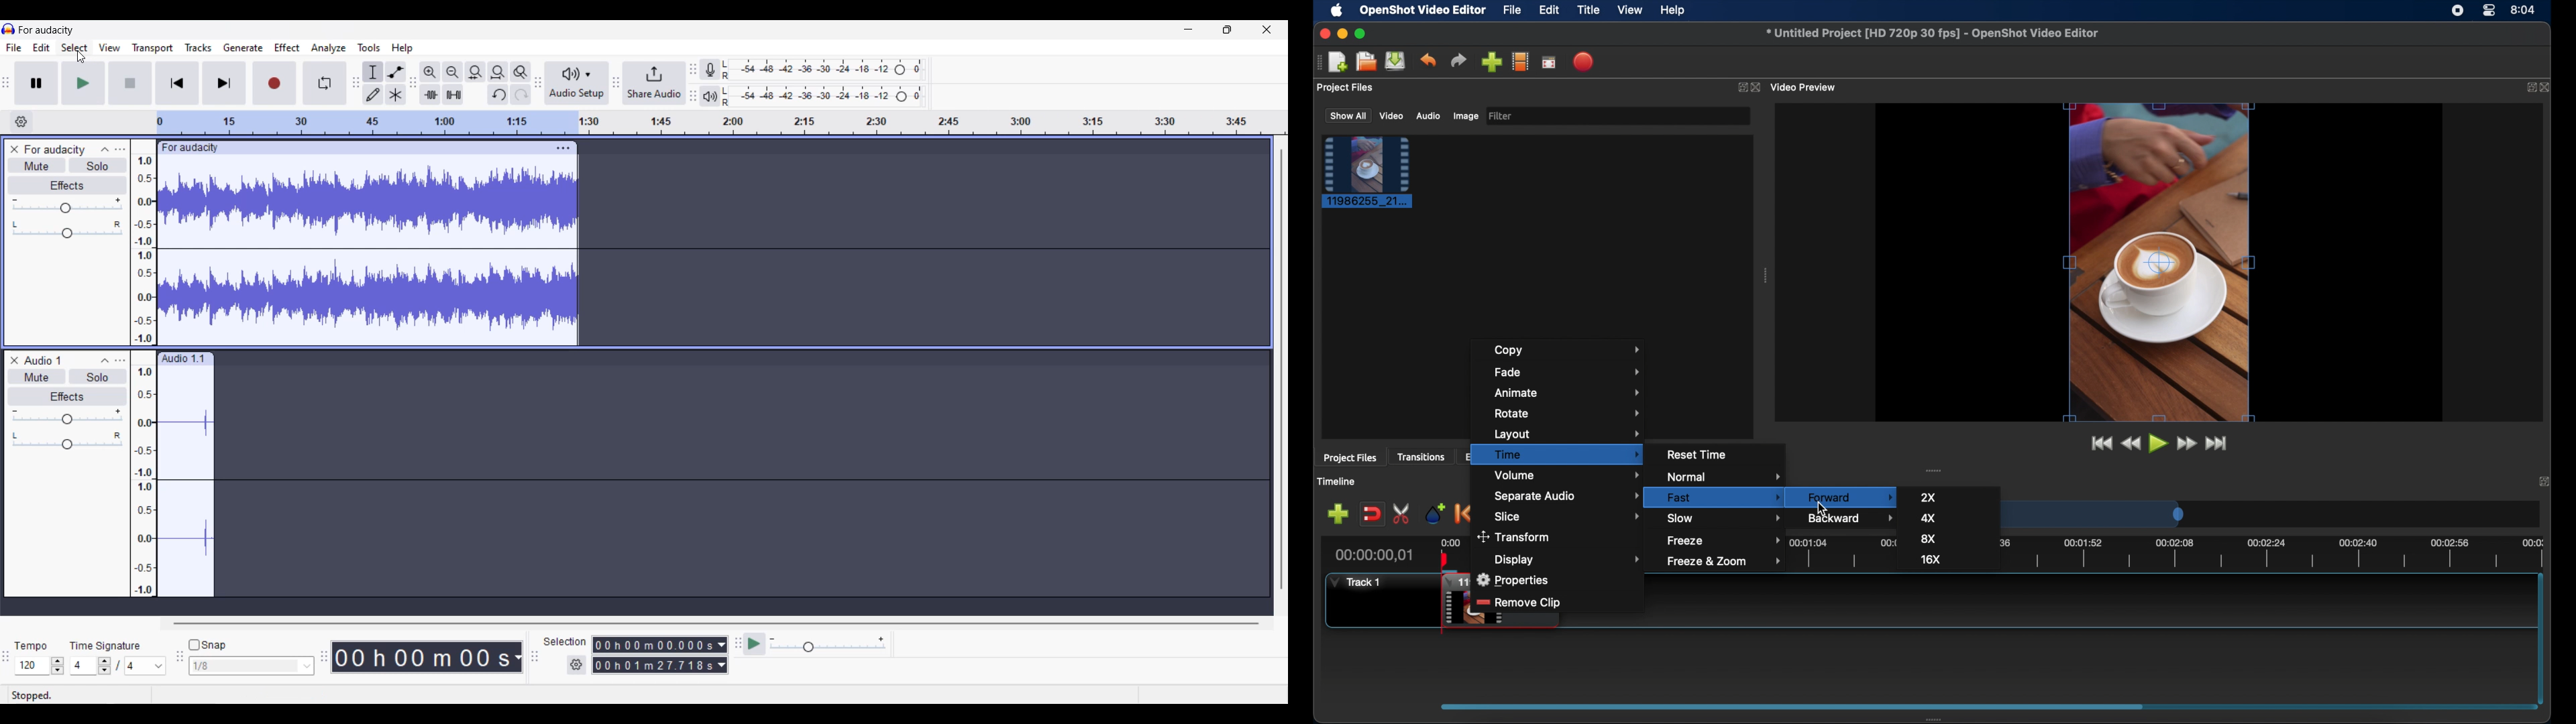 The image size is (2576, 728). What do you see at coordinates (498, 95) in the screenshot?
I see `Undo` at bounding box center [498, 95].